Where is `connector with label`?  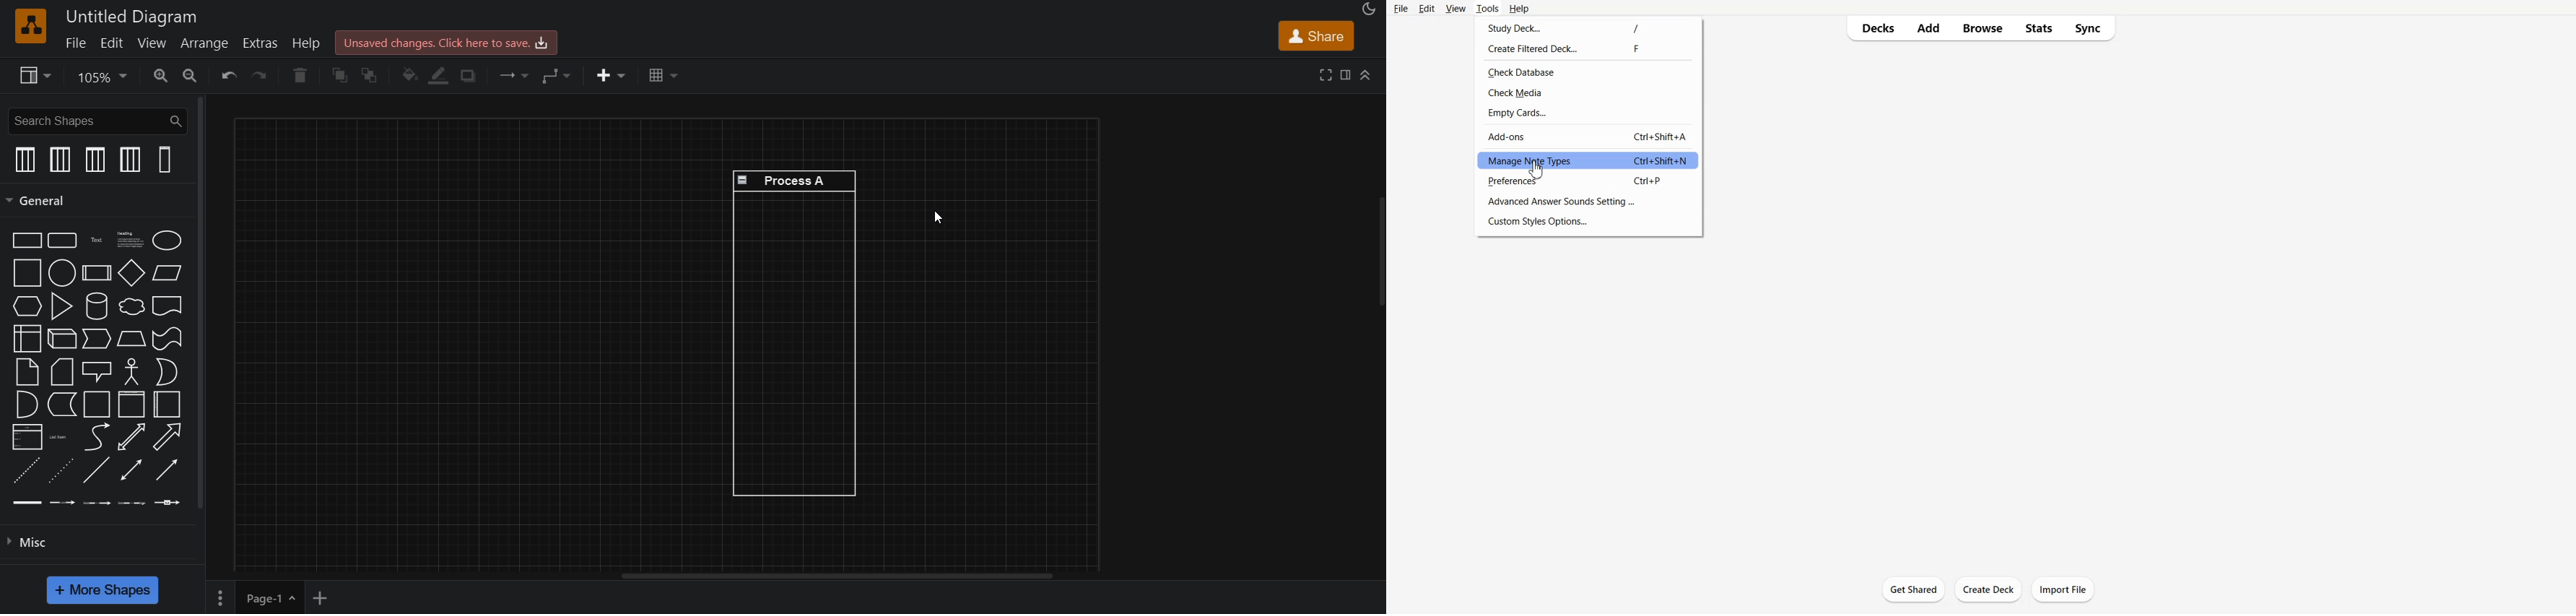 connector with label is located at coordinates (64, 503).